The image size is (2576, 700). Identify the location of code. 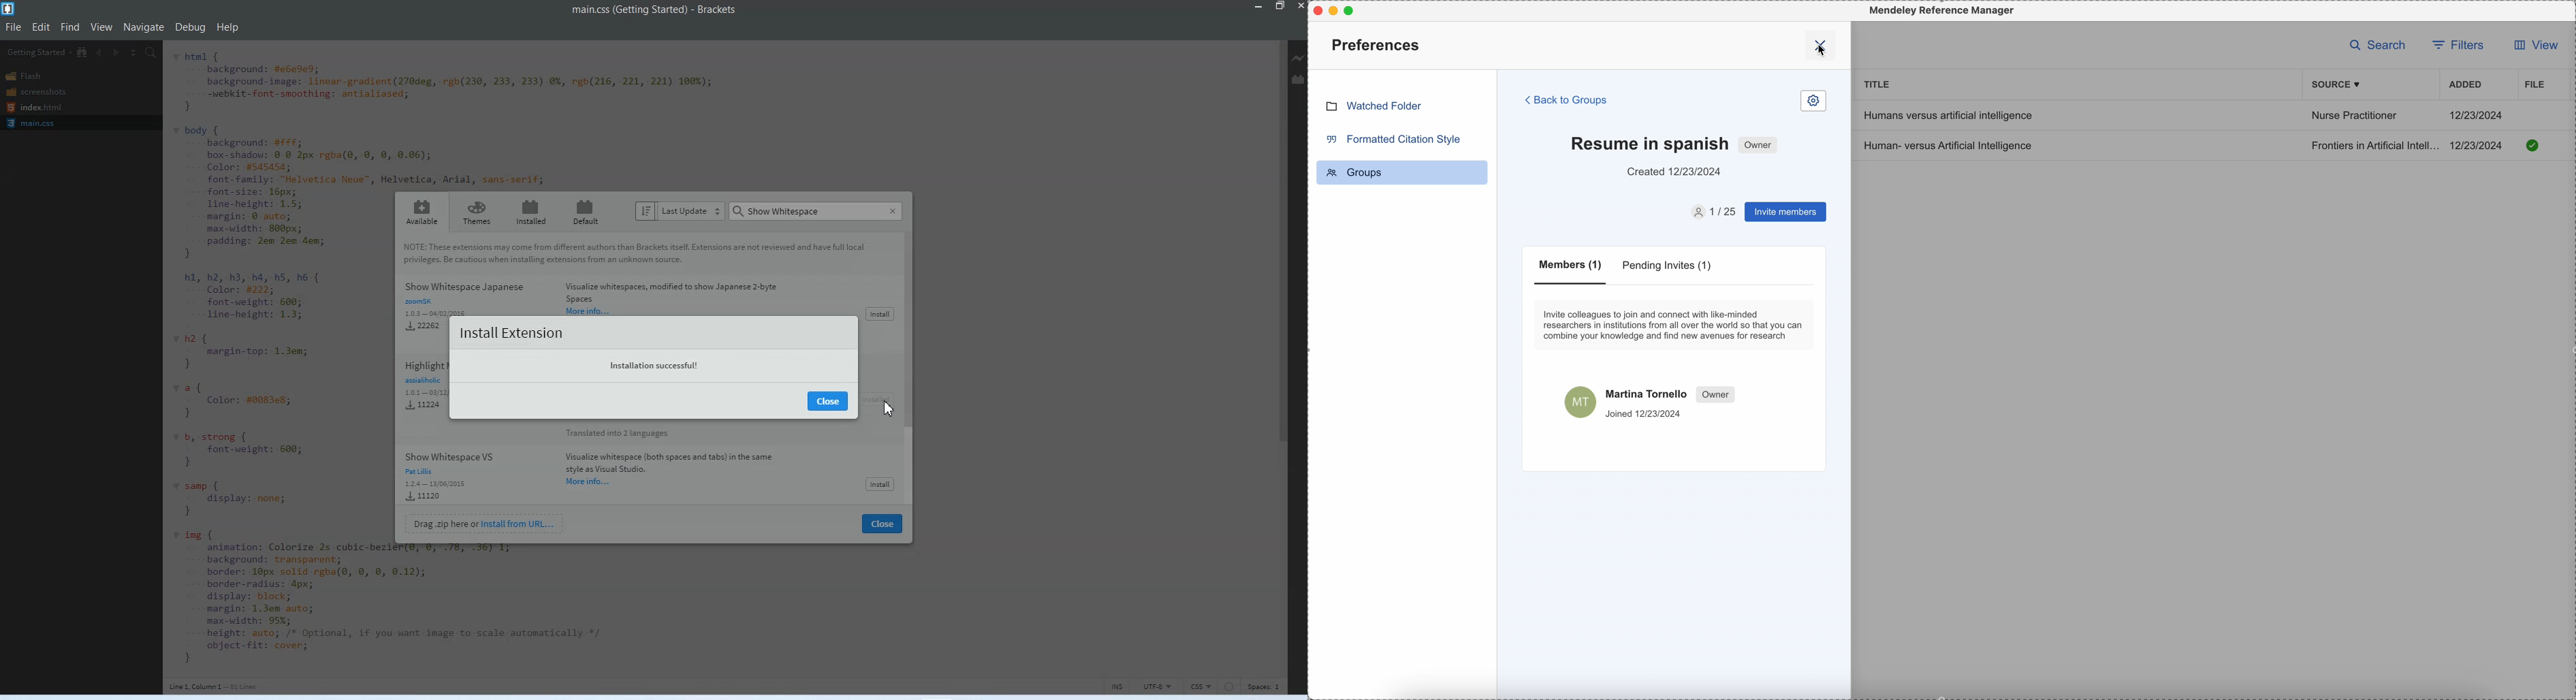
(401, 604).